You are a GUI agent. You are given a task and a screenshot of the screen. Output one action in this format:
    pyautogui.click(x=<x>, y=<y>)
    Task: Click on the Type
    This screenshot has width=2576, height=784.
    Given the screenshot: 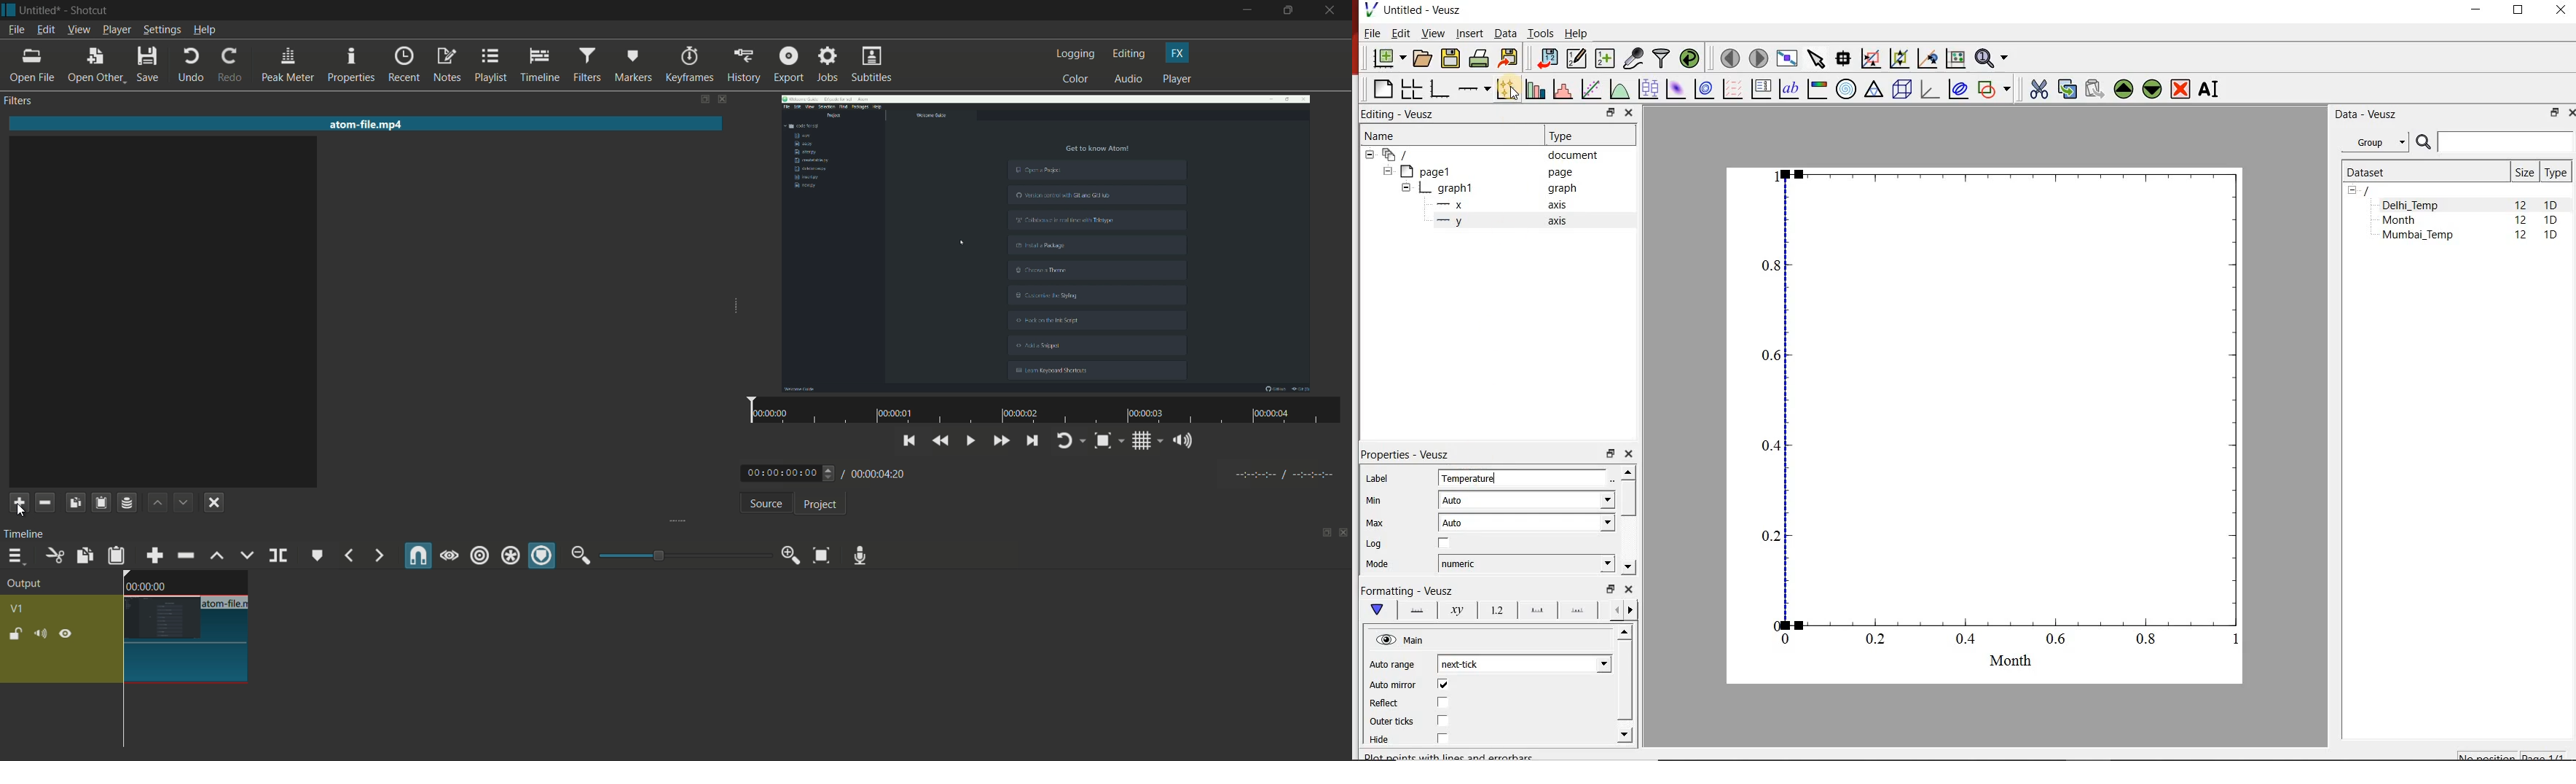 What is the action you would take?
    pyautogui.click(x=2556, y=172)
    